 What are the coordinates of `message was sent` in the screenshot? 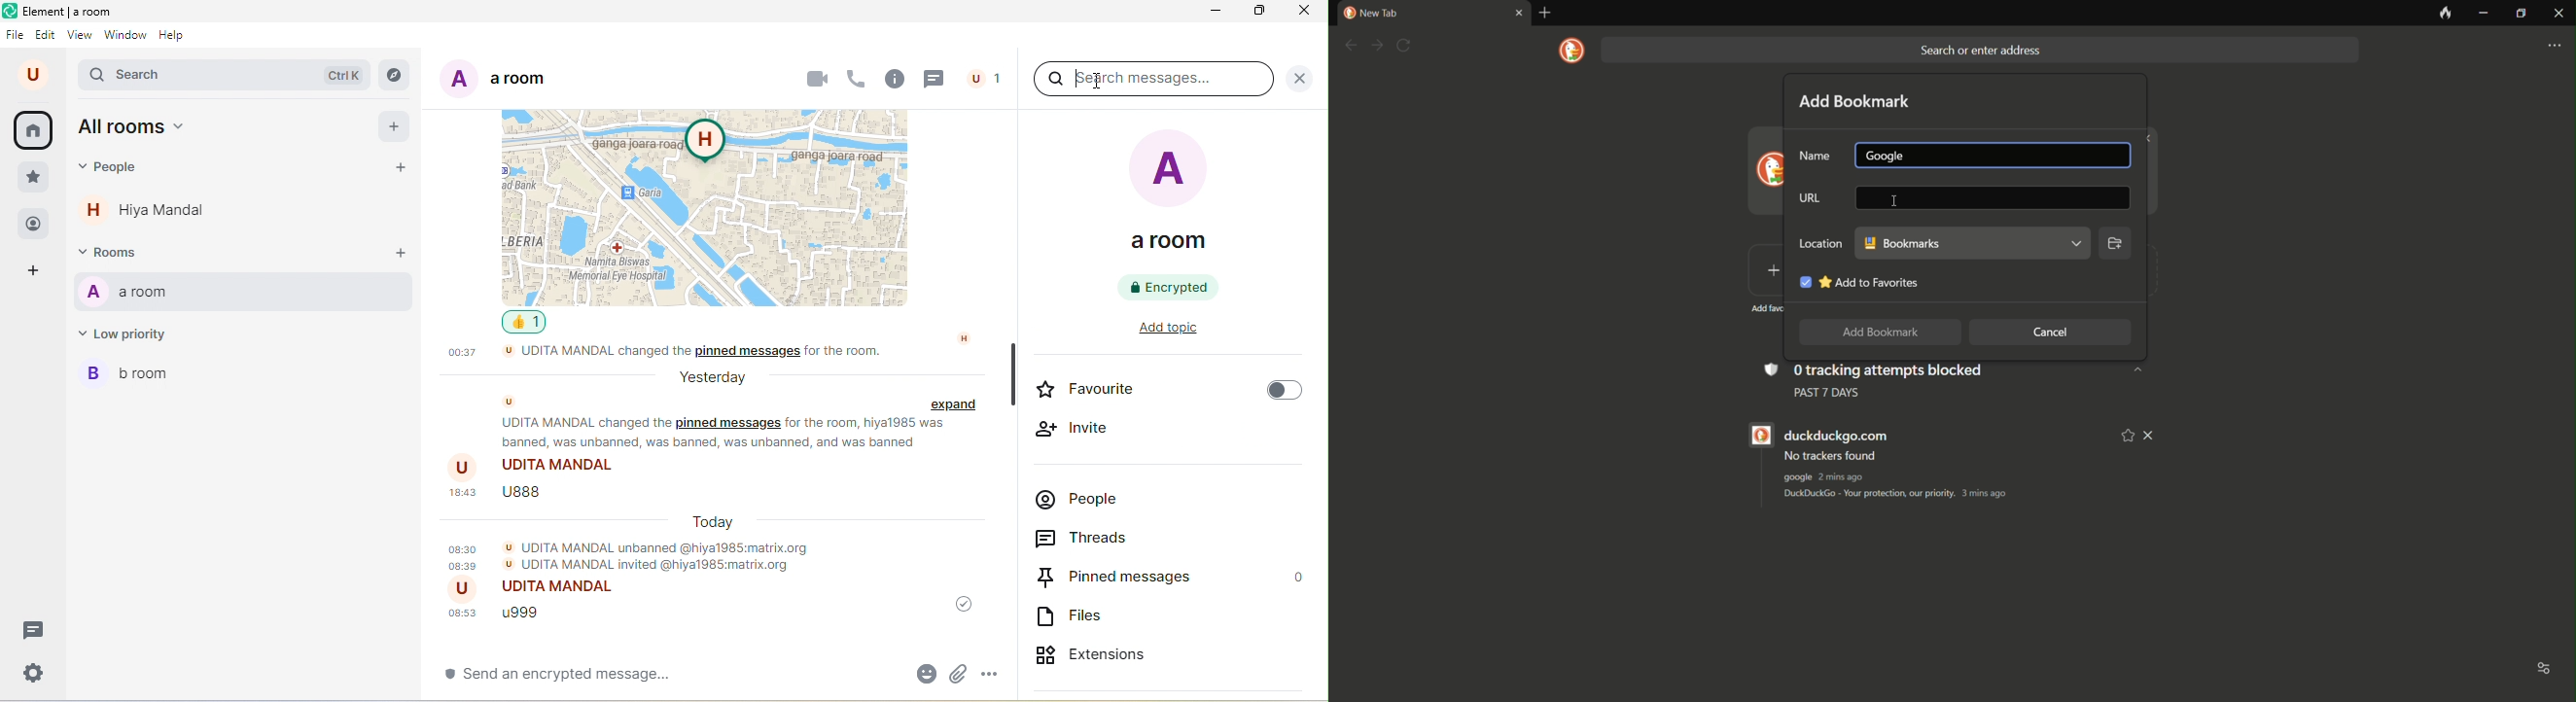 It's located at (959, 605).